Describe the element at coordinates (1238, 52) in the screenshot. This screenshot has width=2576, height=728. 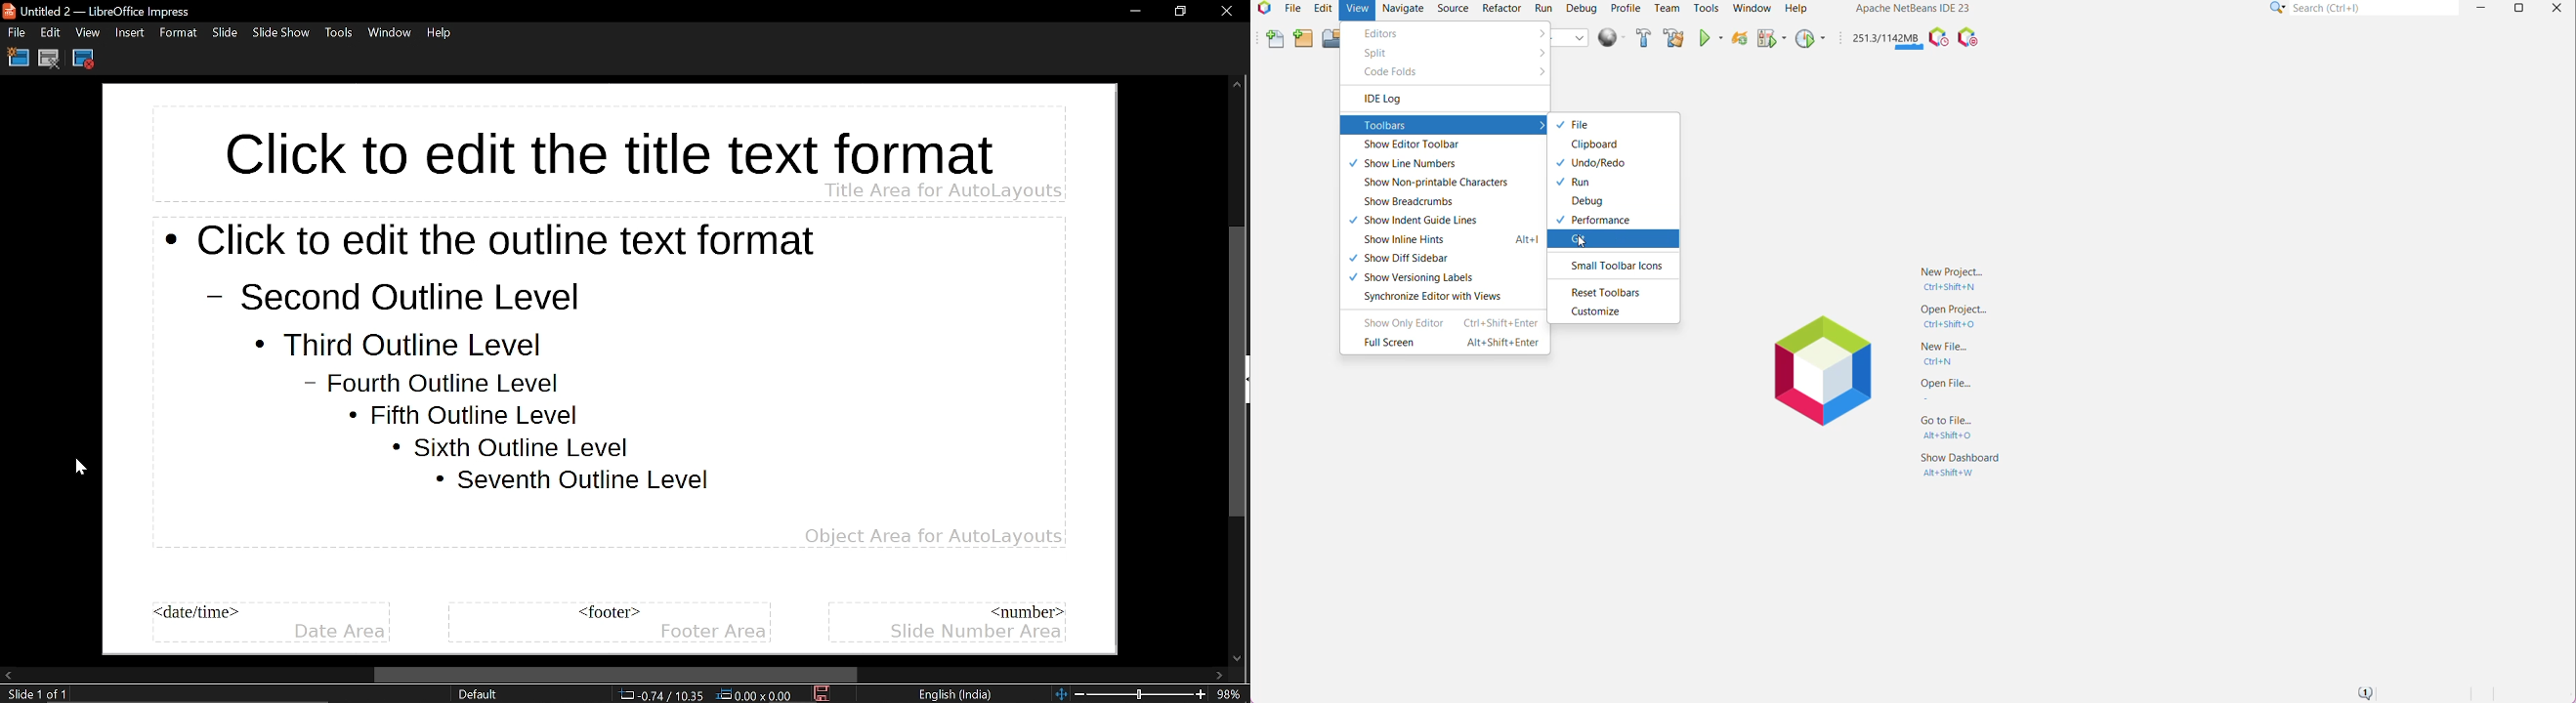
I see `Move up` at that location.